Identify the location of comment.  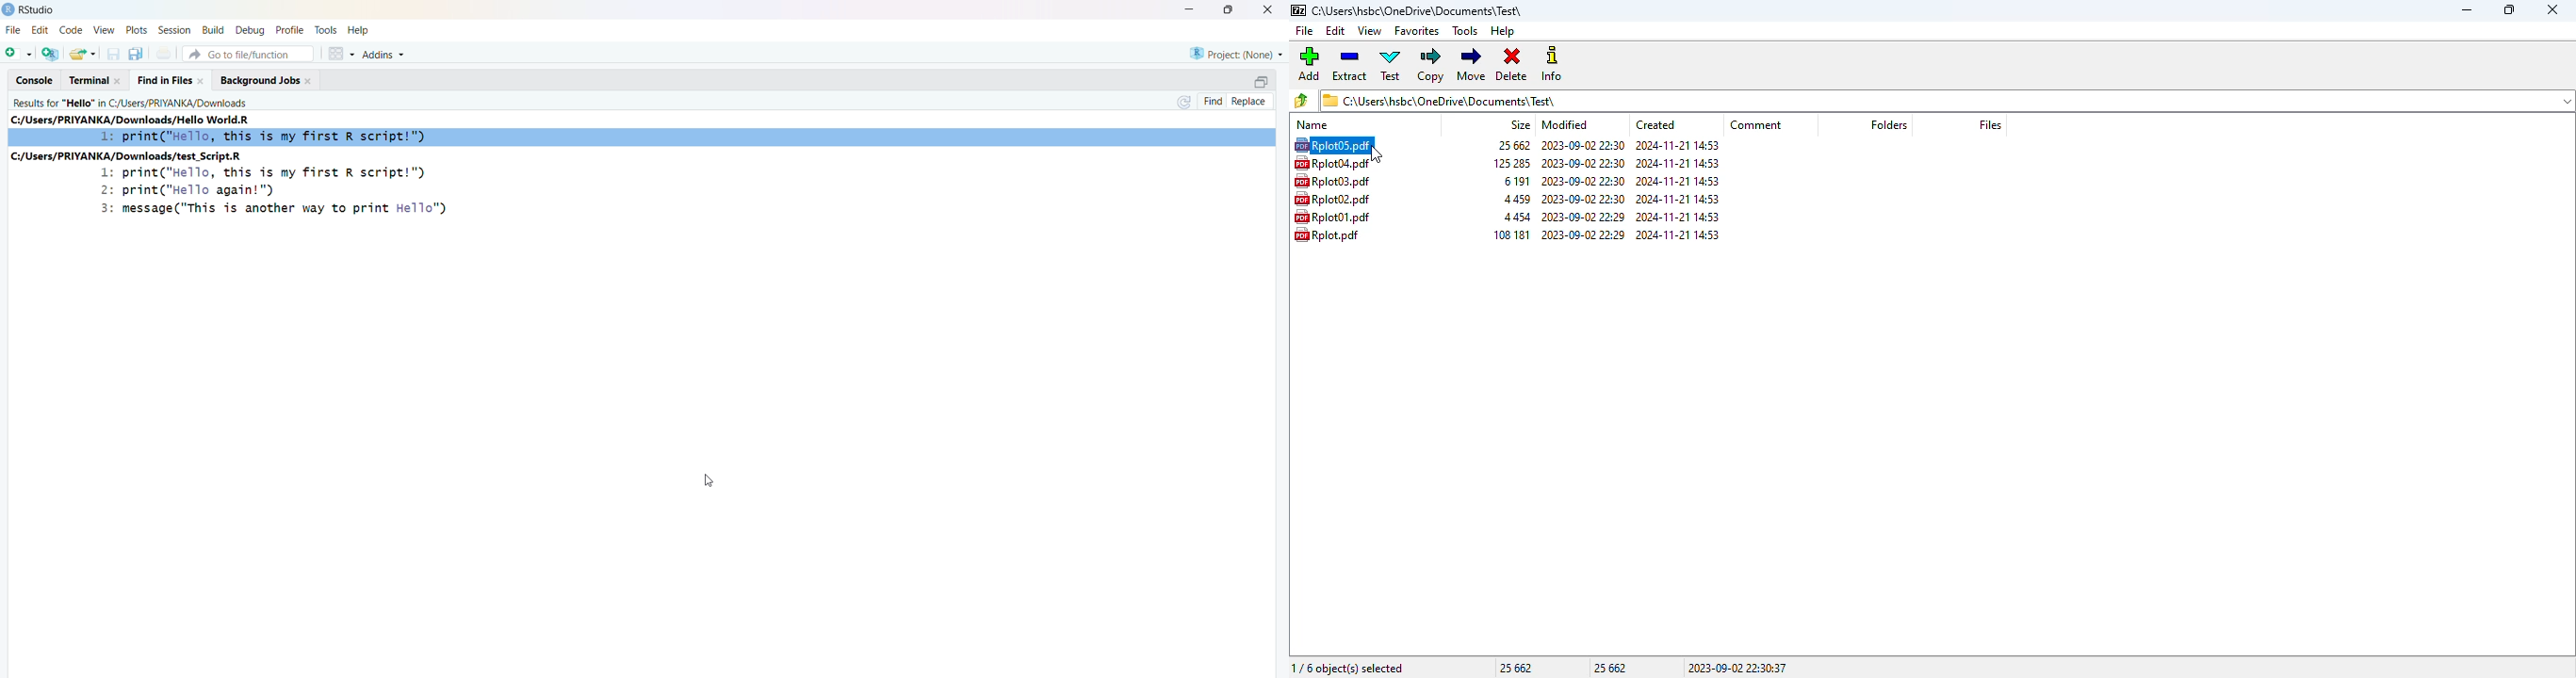
(1756, 124).